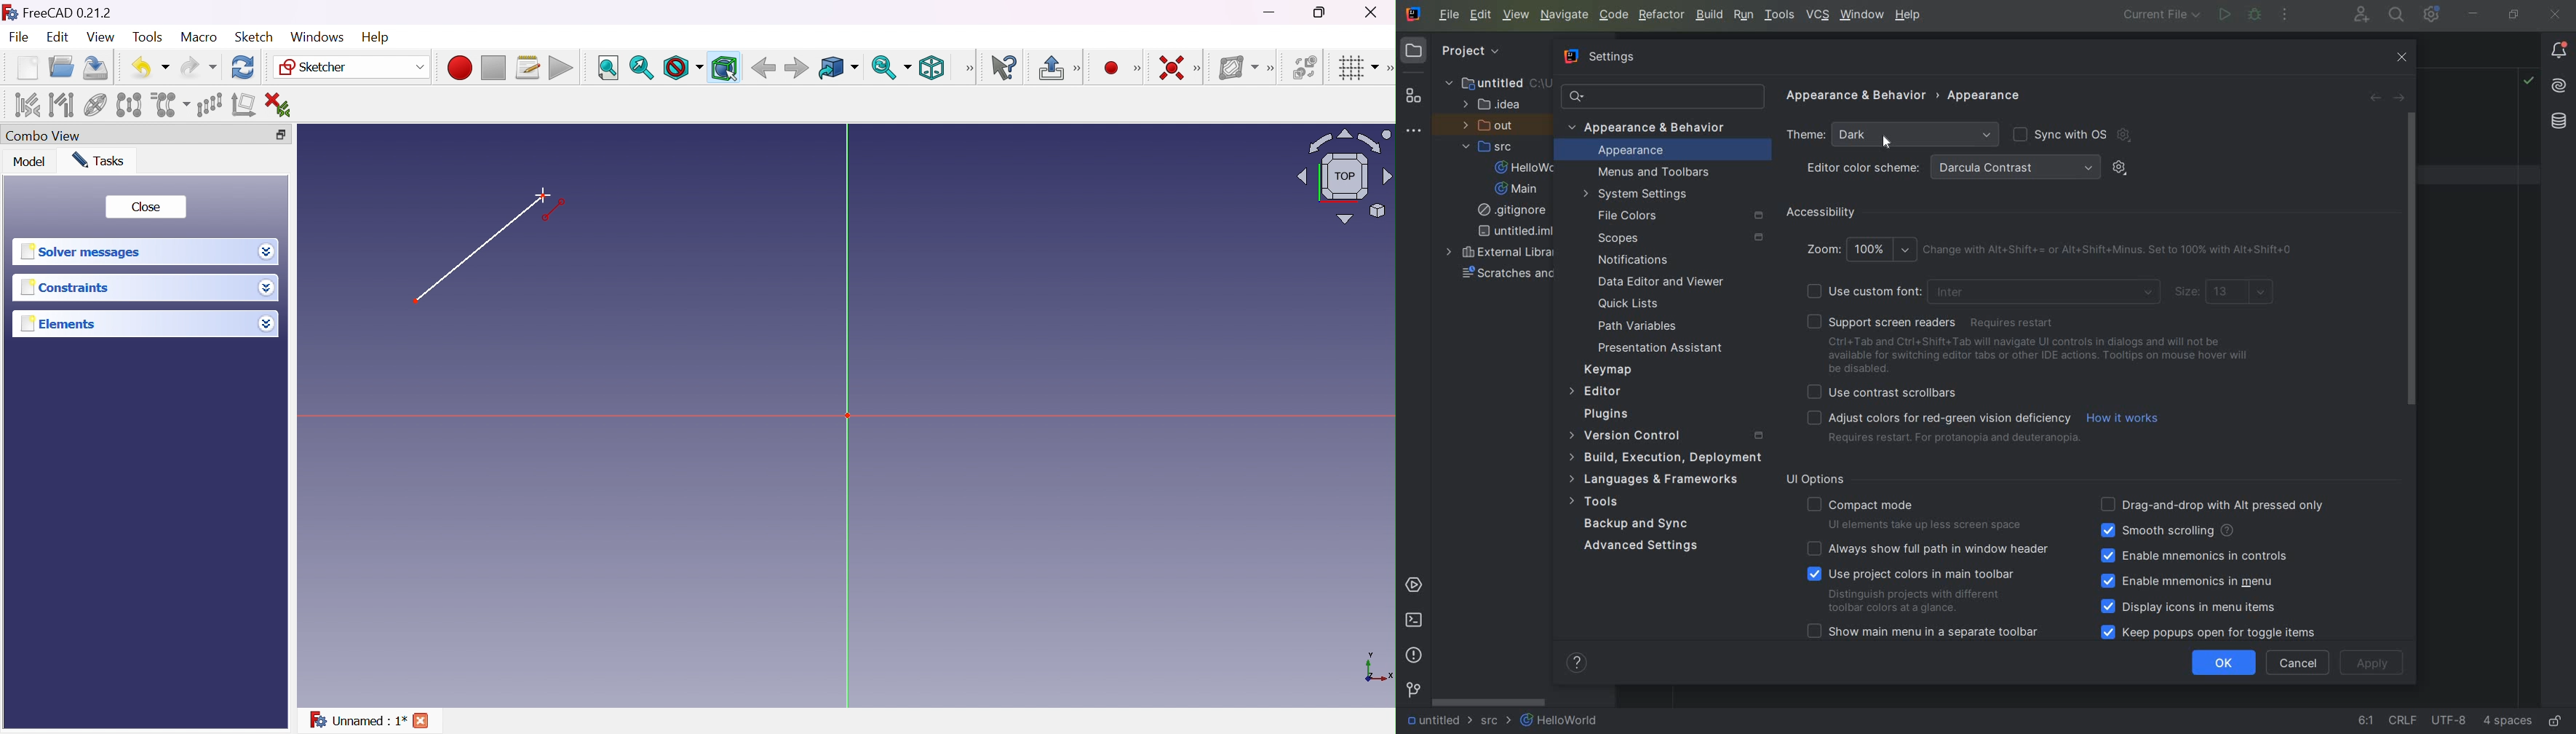 The width and height of the screenshot is (2576, 756). I want to click on SUPPORT SCREEN READERS, so click(1936, 322).